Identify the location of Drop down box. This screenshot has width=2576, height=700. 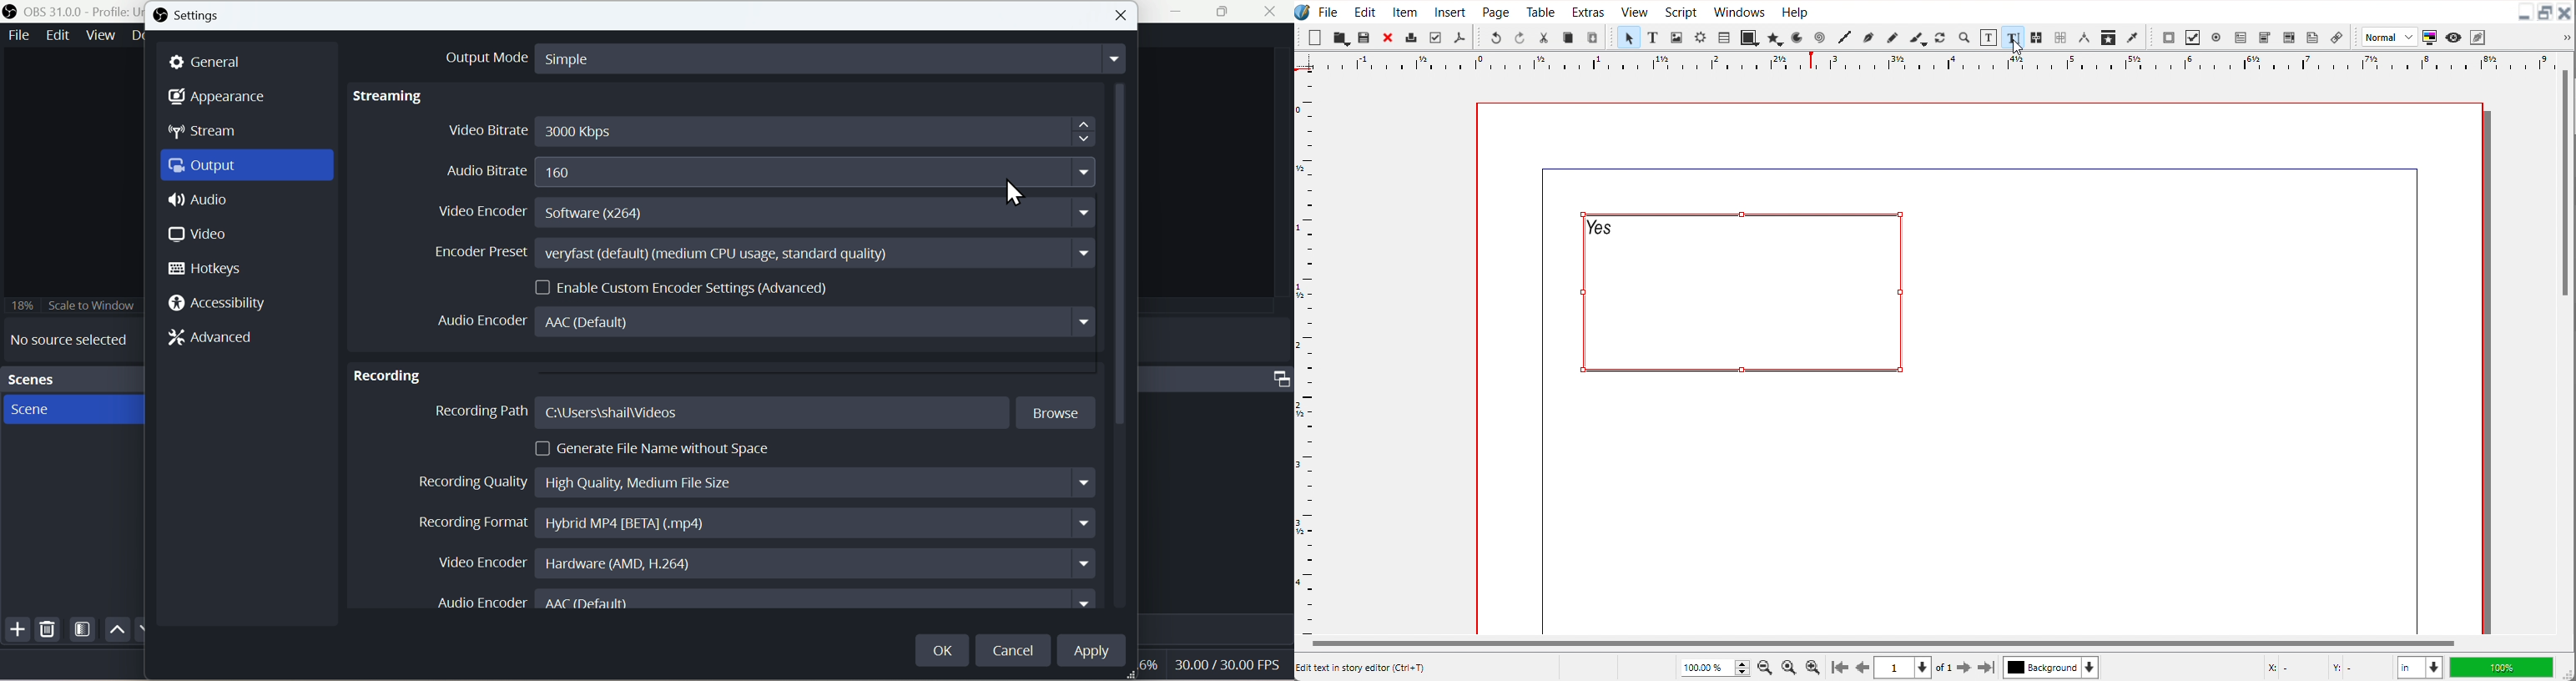
(2564, 38).